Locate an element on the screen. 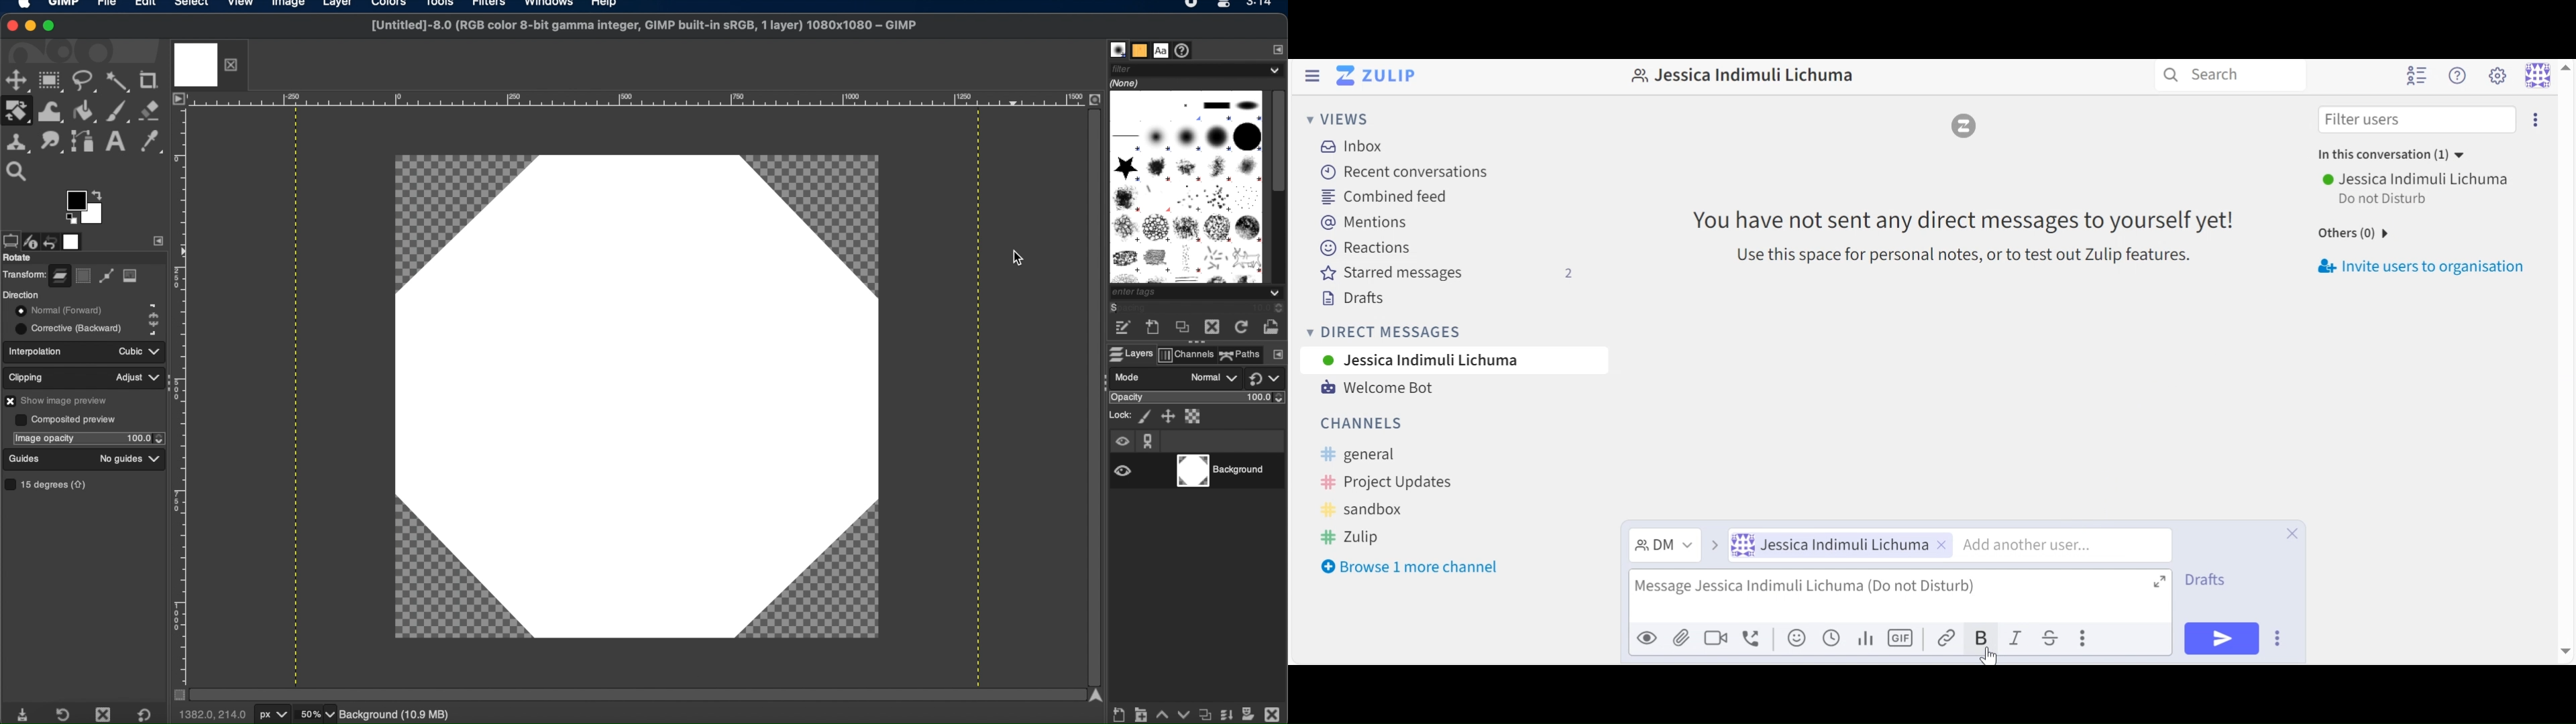 This screenshot has width=2576, height=728. lock is located at coordinates (1118, 415).